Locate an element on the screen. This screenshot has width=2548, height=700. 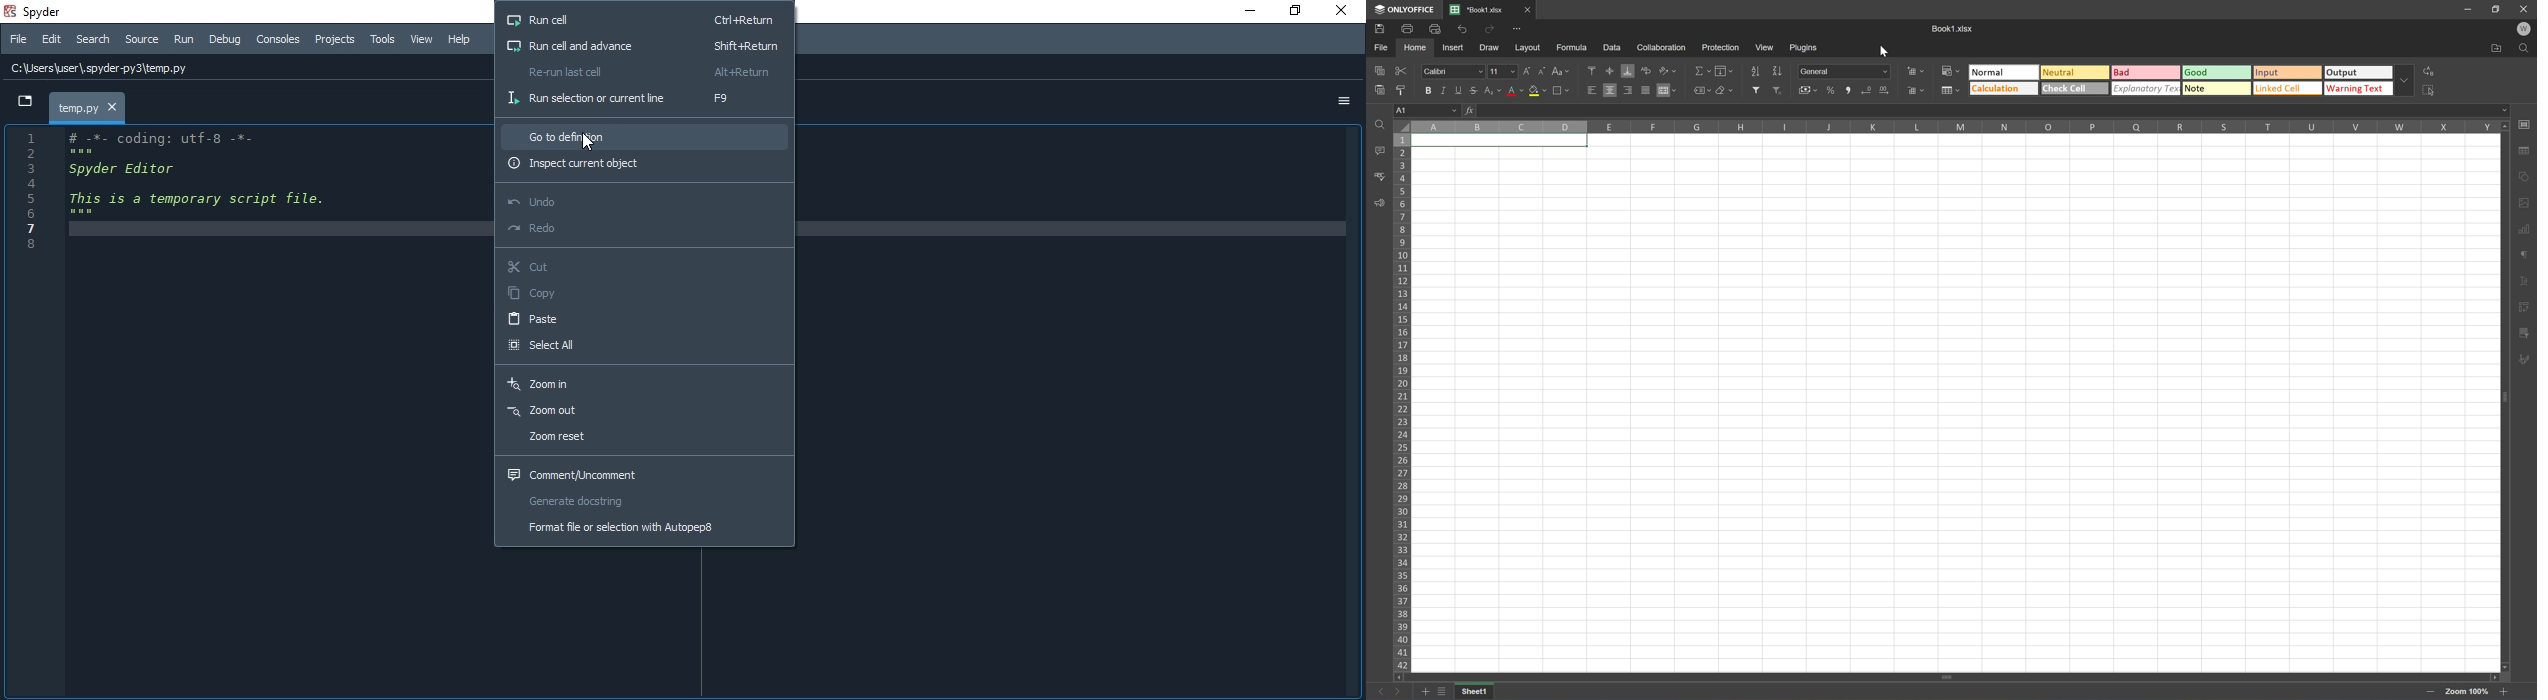
Scroll bar is located at coordinates (1945, 676).